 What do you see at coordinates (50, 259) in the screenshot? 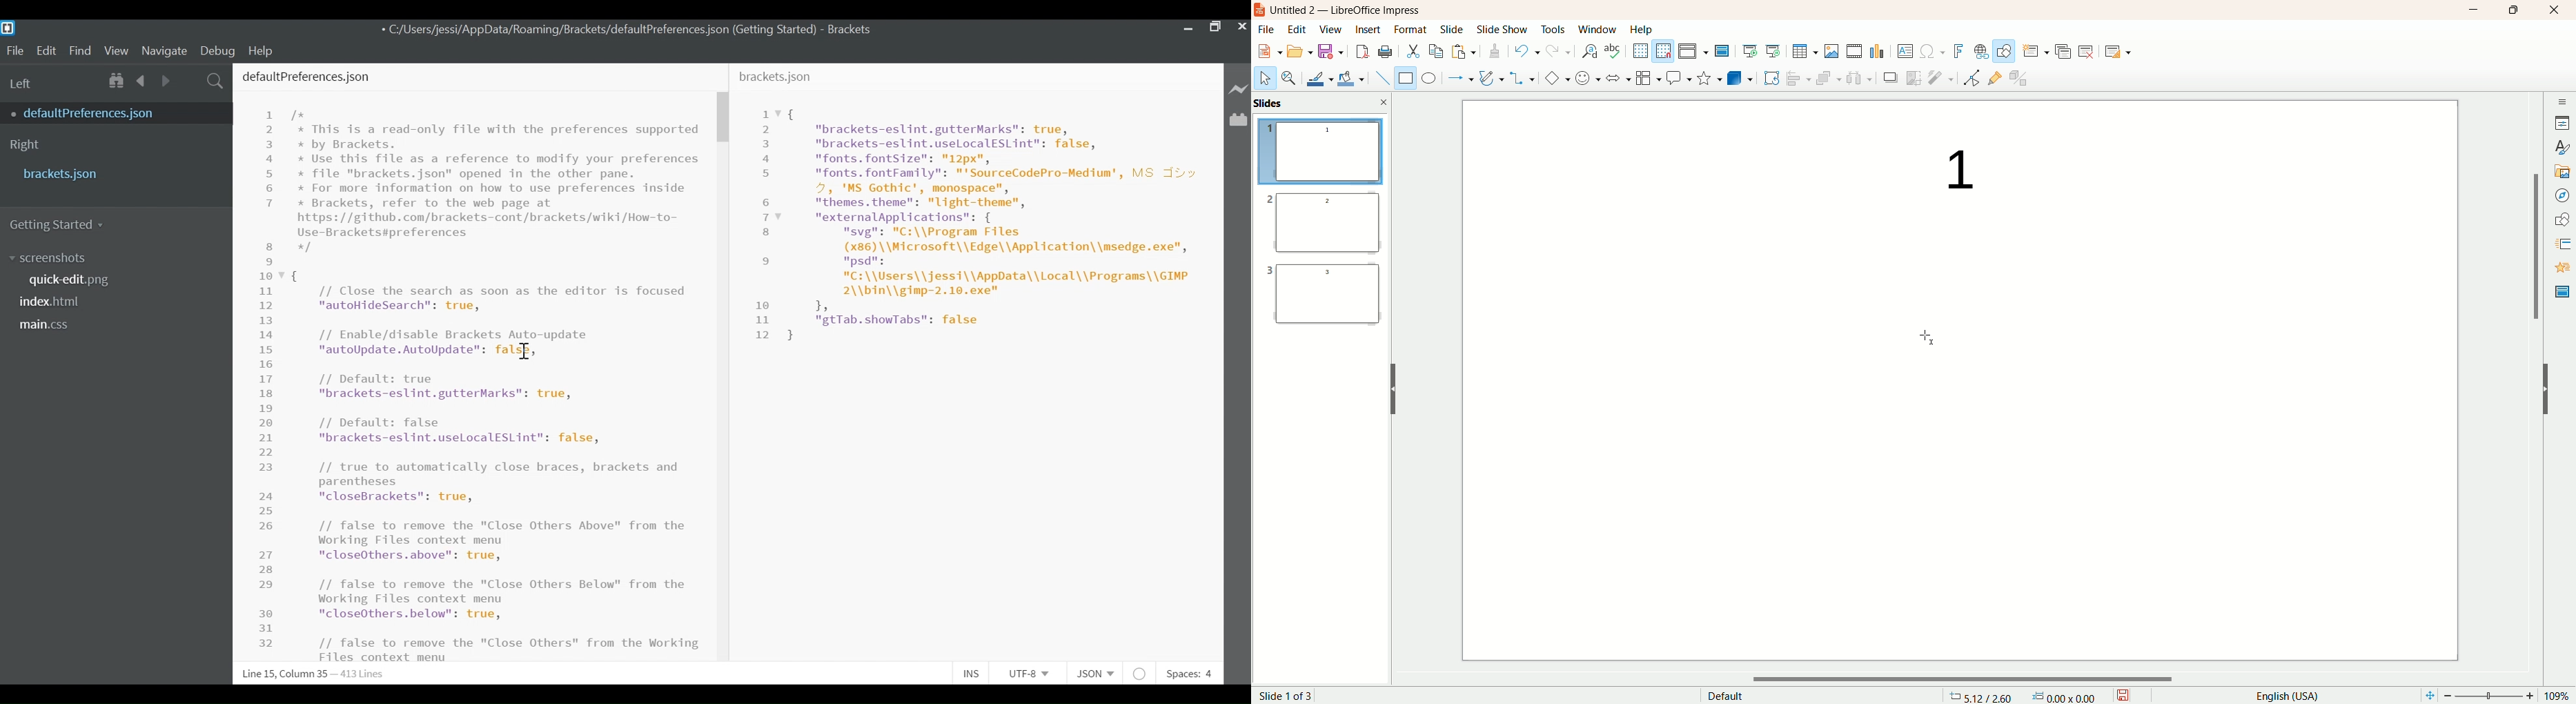
I see `Screenshot` at bounding box center [50, 259].